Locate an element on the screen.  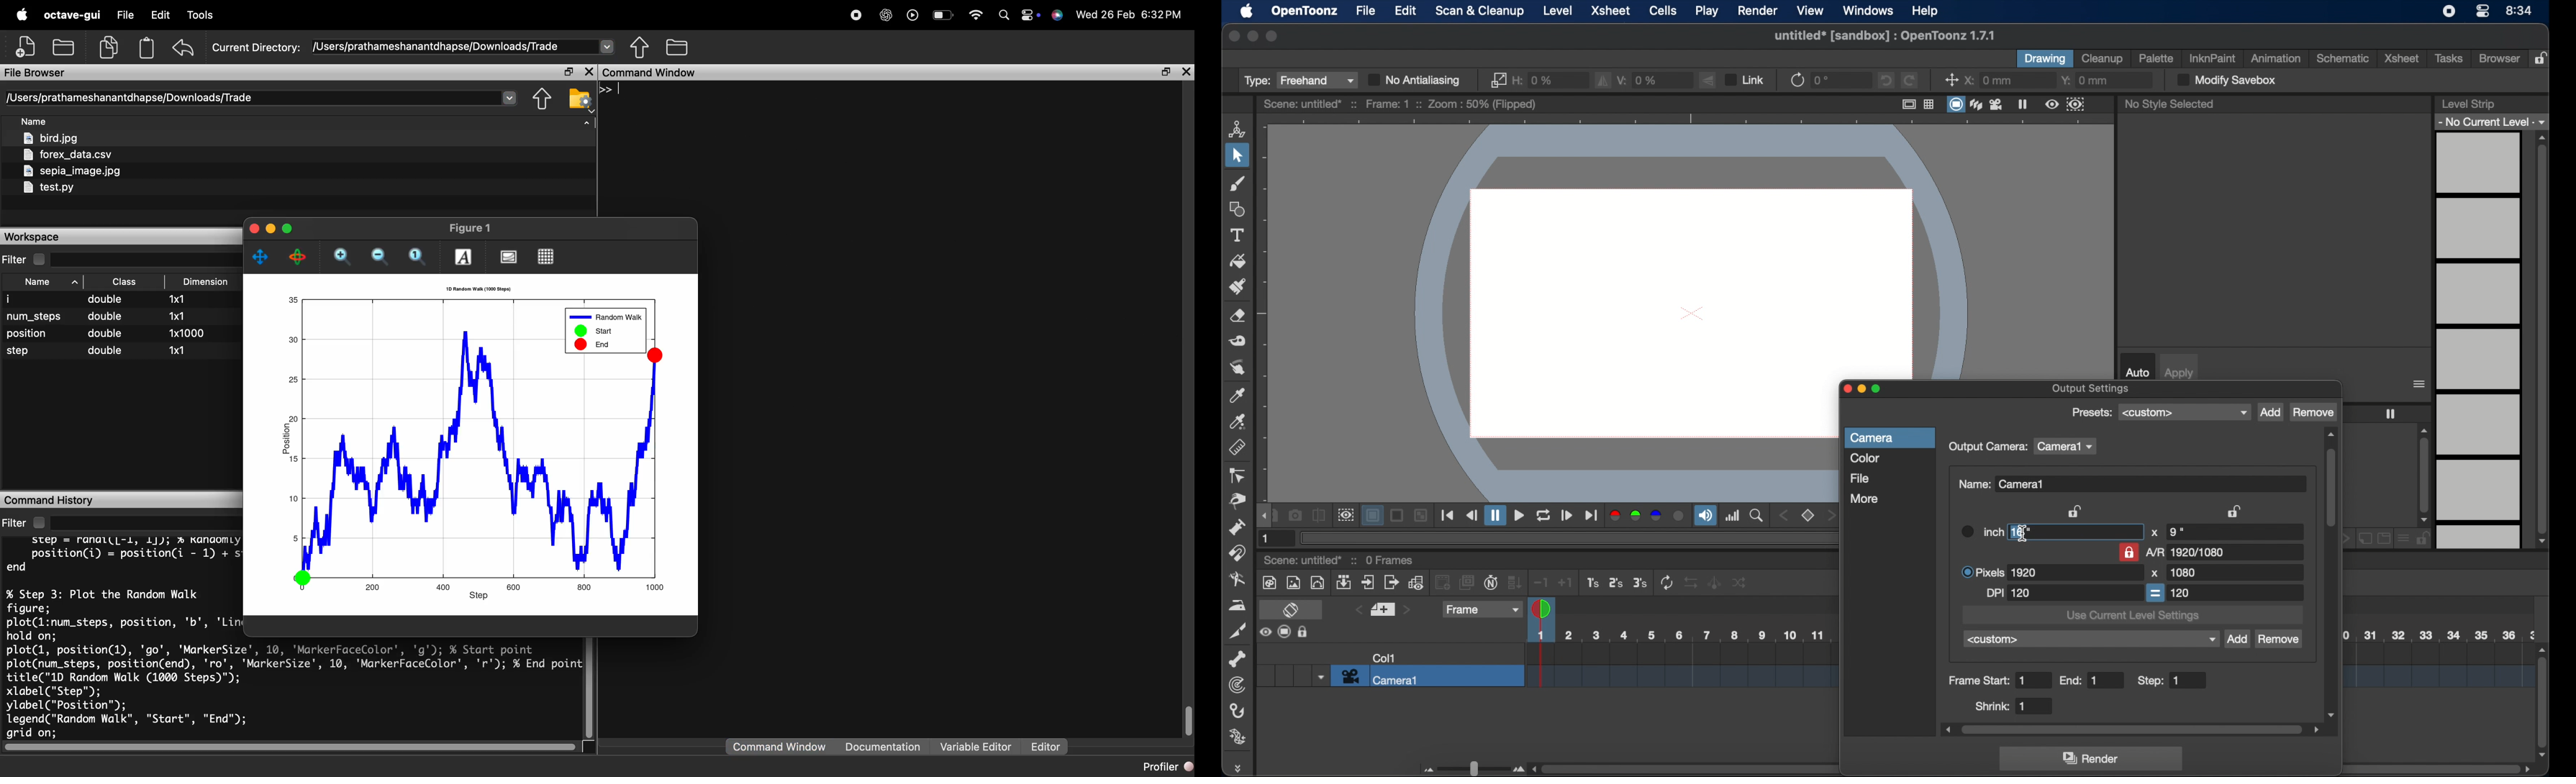
close is located at coordinates (1844, 391).